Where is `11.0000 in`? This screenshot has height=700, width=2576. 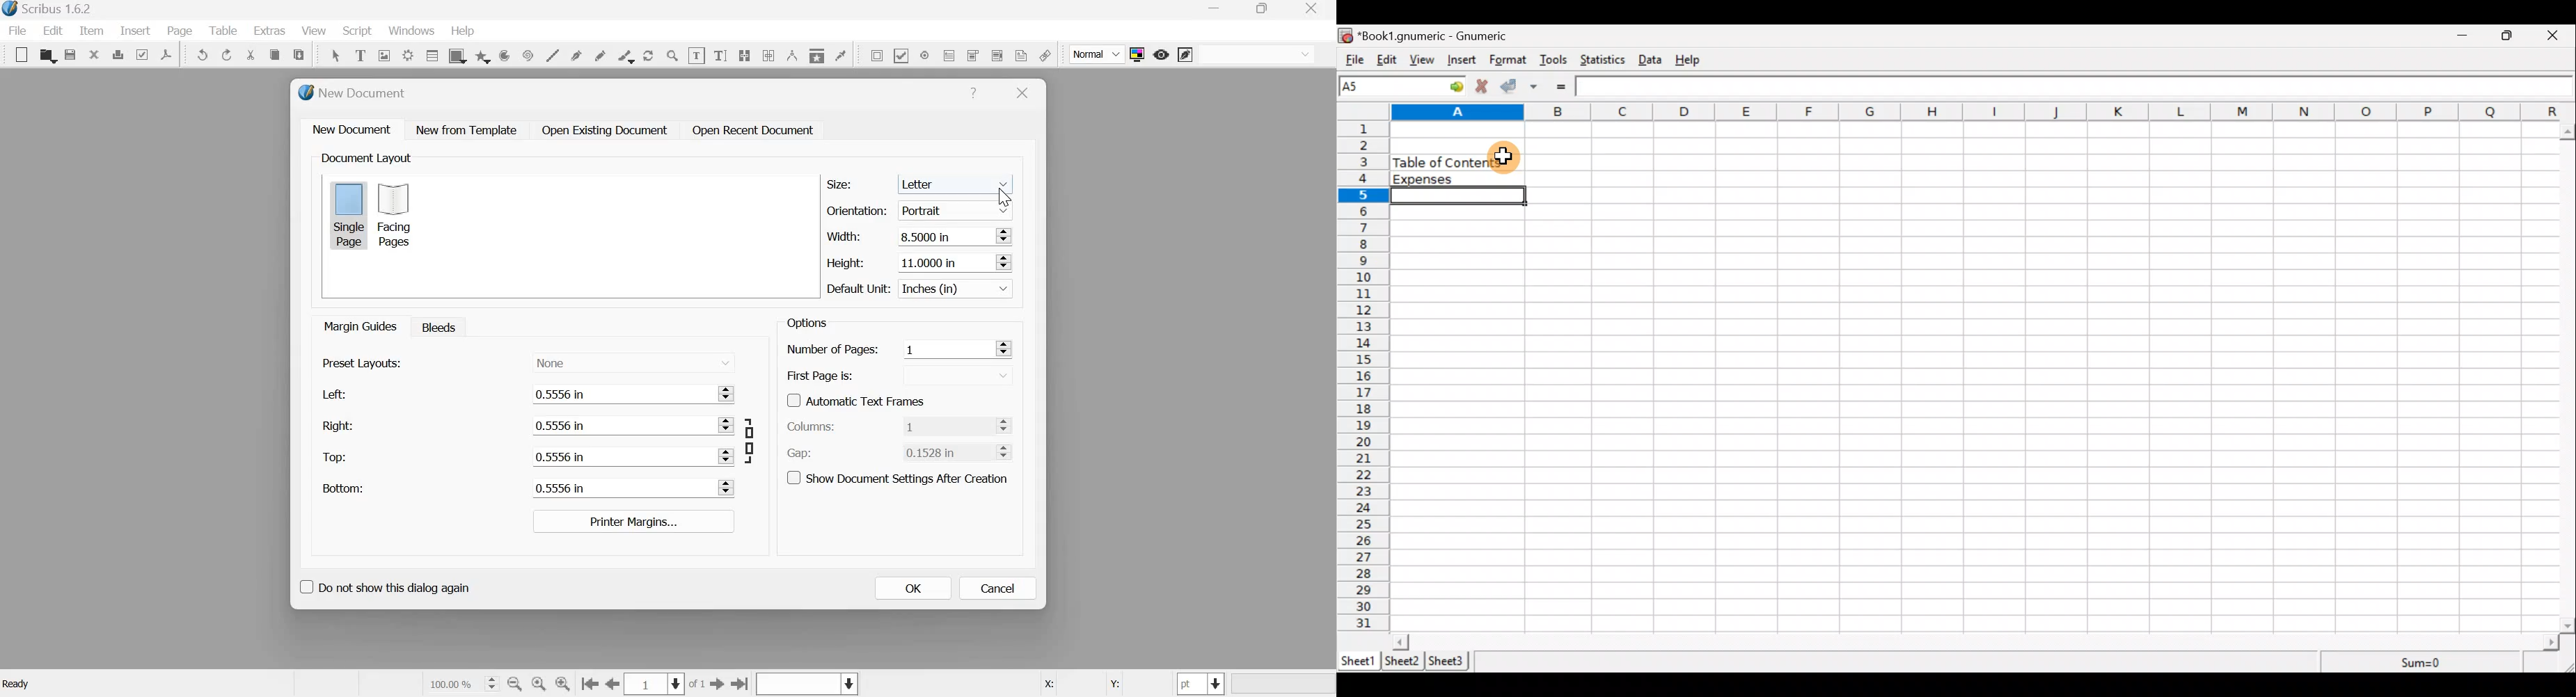
11.0000 in is located at coordinates (940, 261).